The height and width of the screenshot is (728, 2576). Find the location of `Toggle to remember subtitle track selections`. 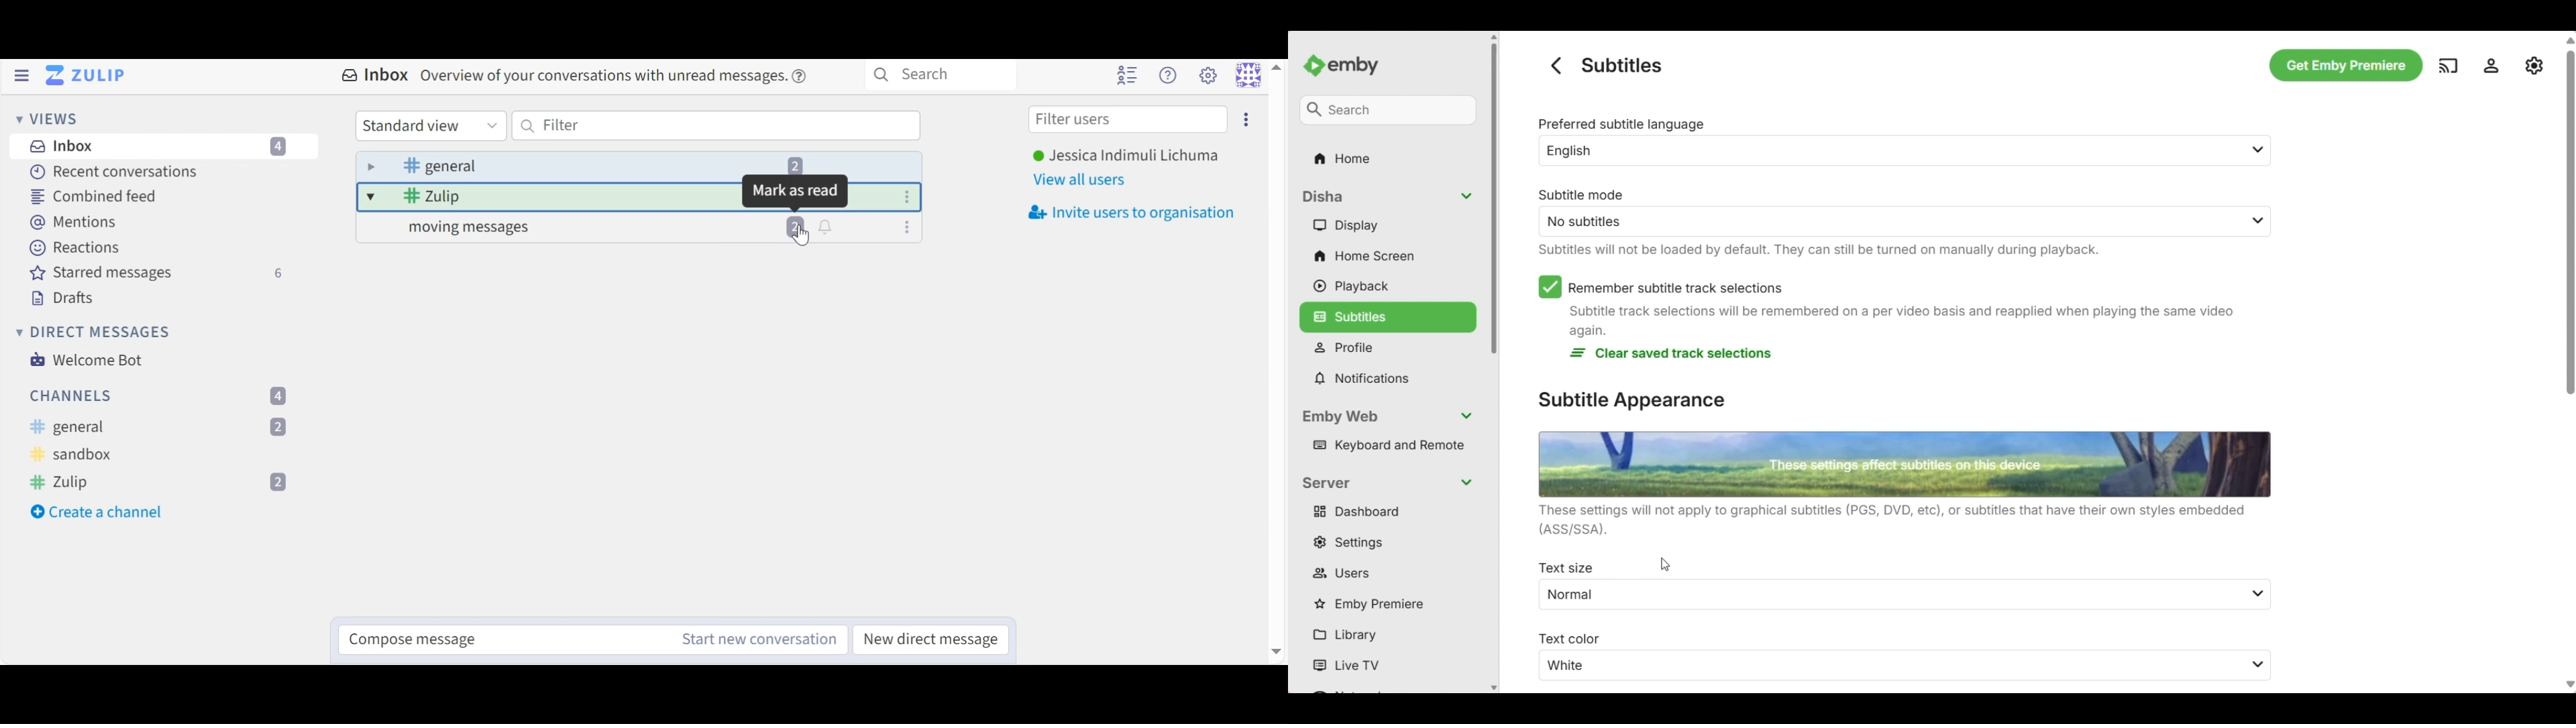

Toggle to remember subtitle track selections is located at coordinates (1660, 287).